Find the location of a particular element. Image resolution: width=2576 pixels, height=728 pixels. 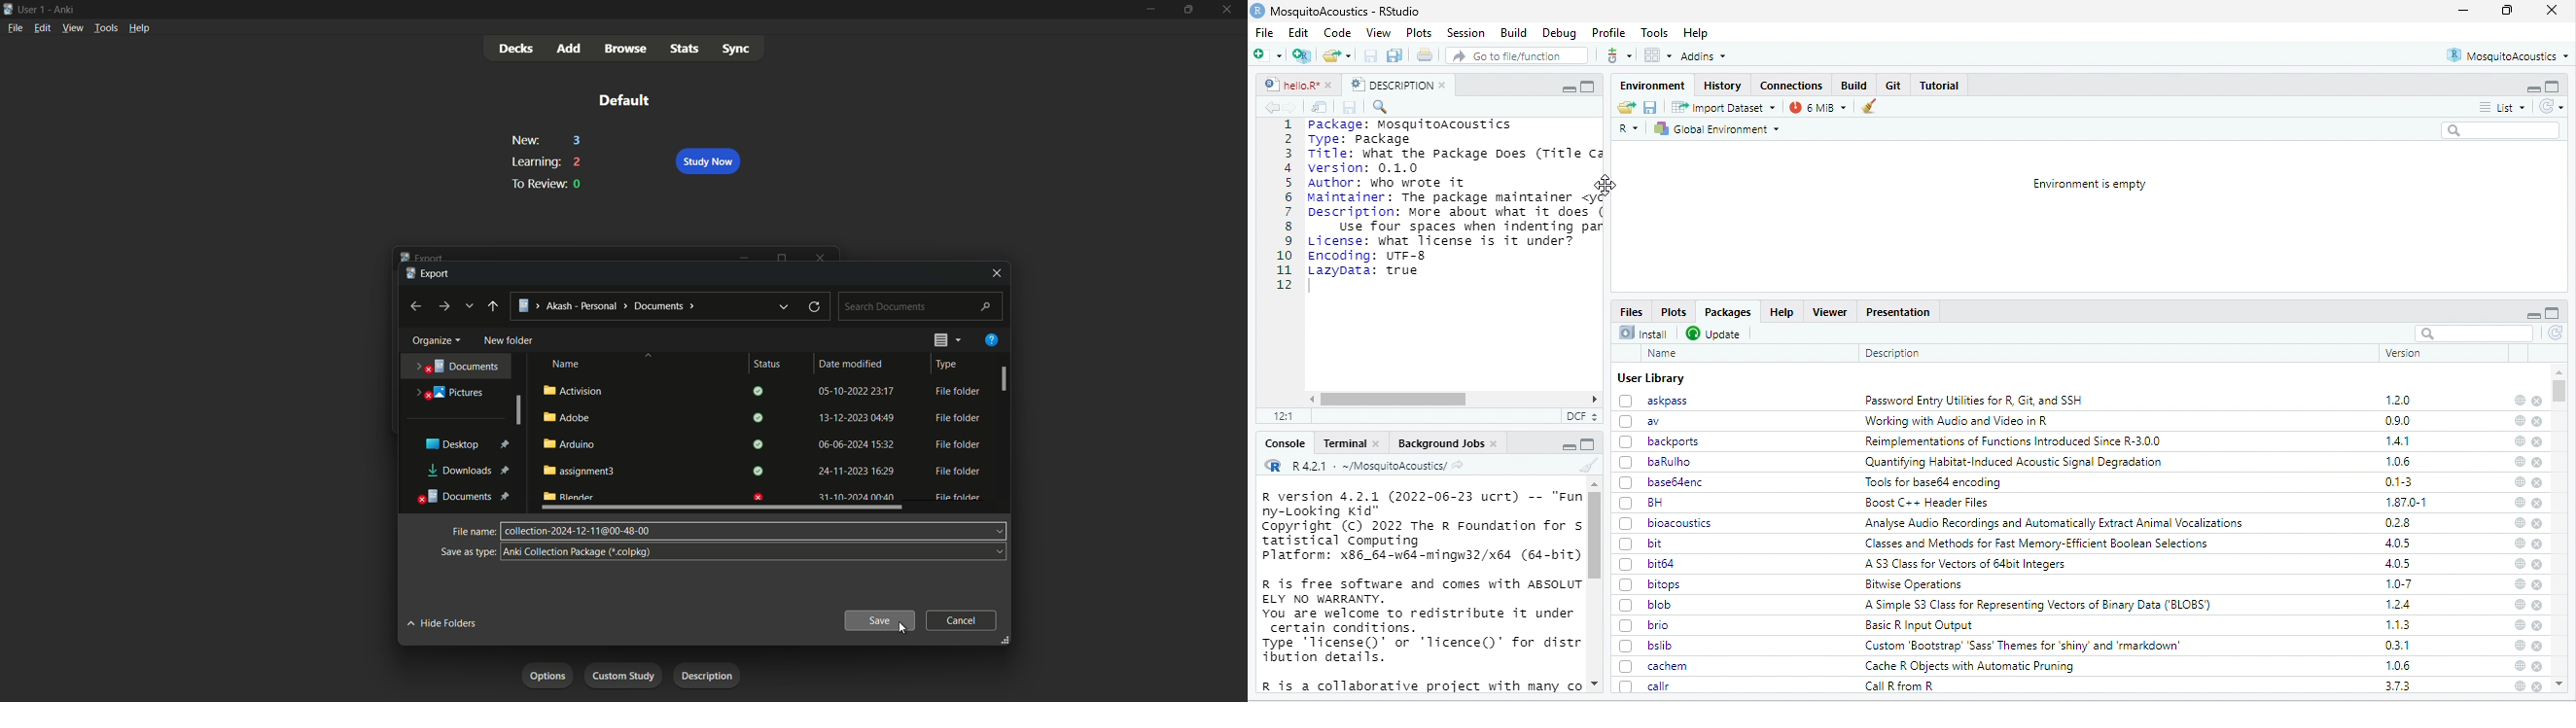

restore is located at coordinates (815, 306).